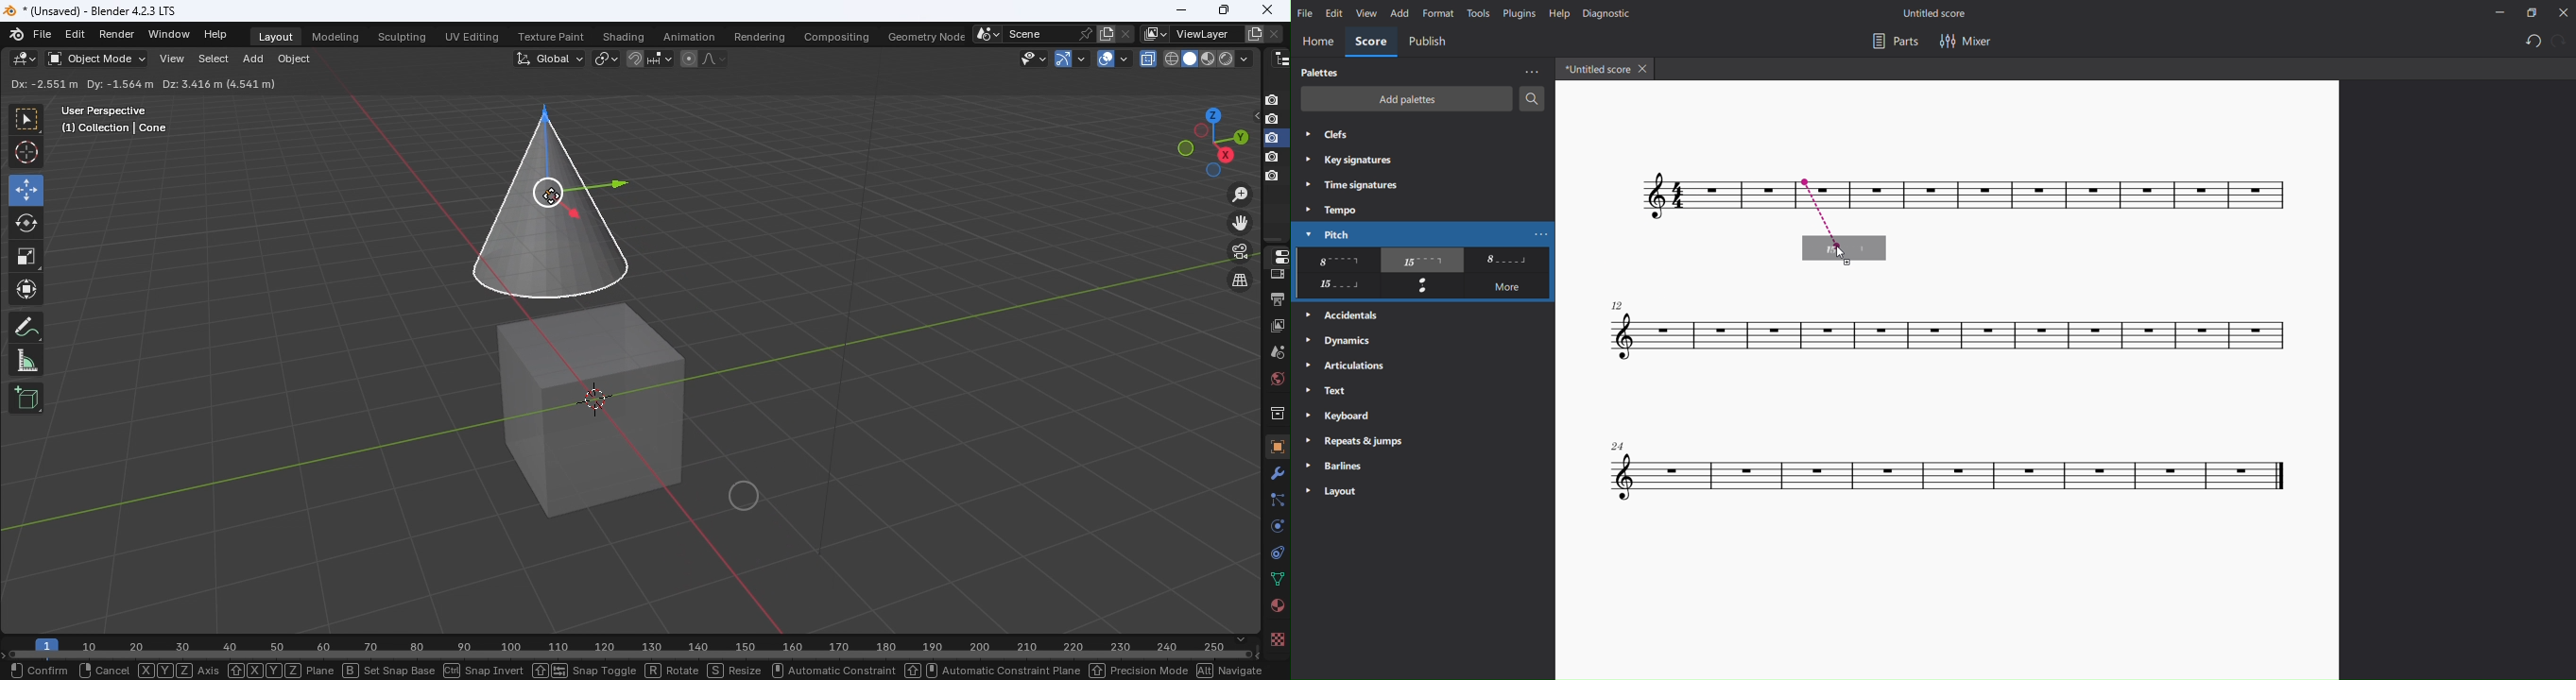 Image resolution: width=2576 pixels, height=700 pixels. What do you see at coordinates (1331, 136) in the screenshot?
I see `clefs` at bounding box center [1331, 136].